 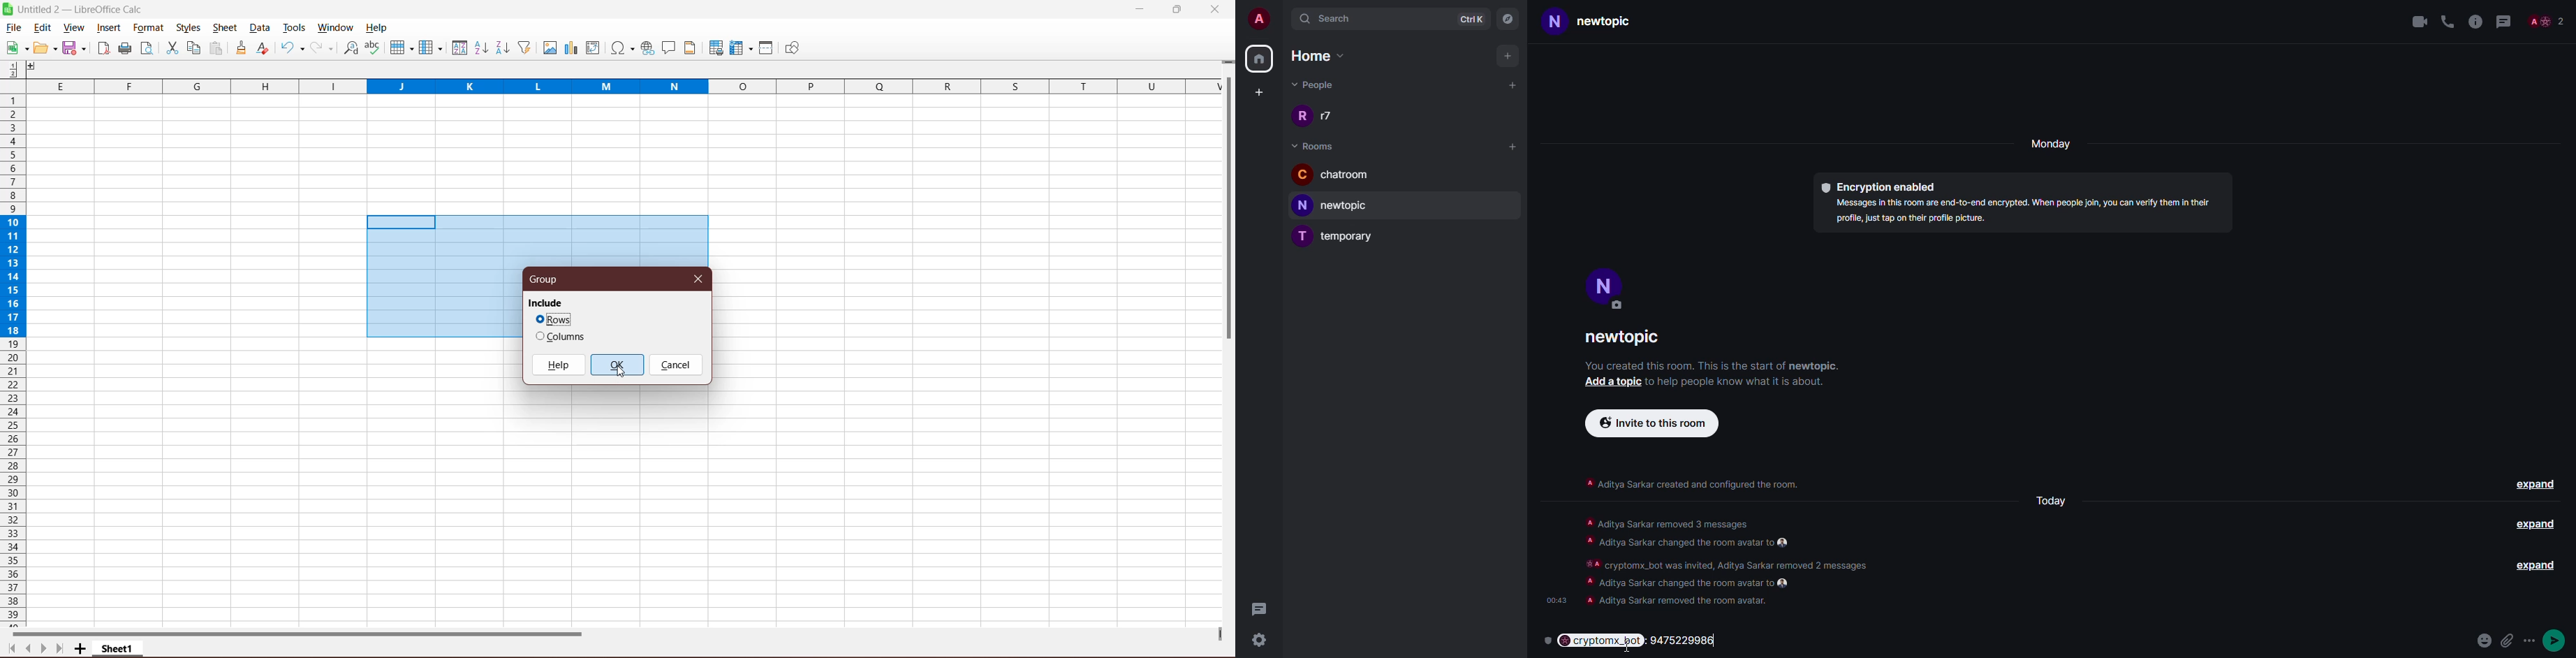 I want to click on expand, so click(x=2537, y=484).